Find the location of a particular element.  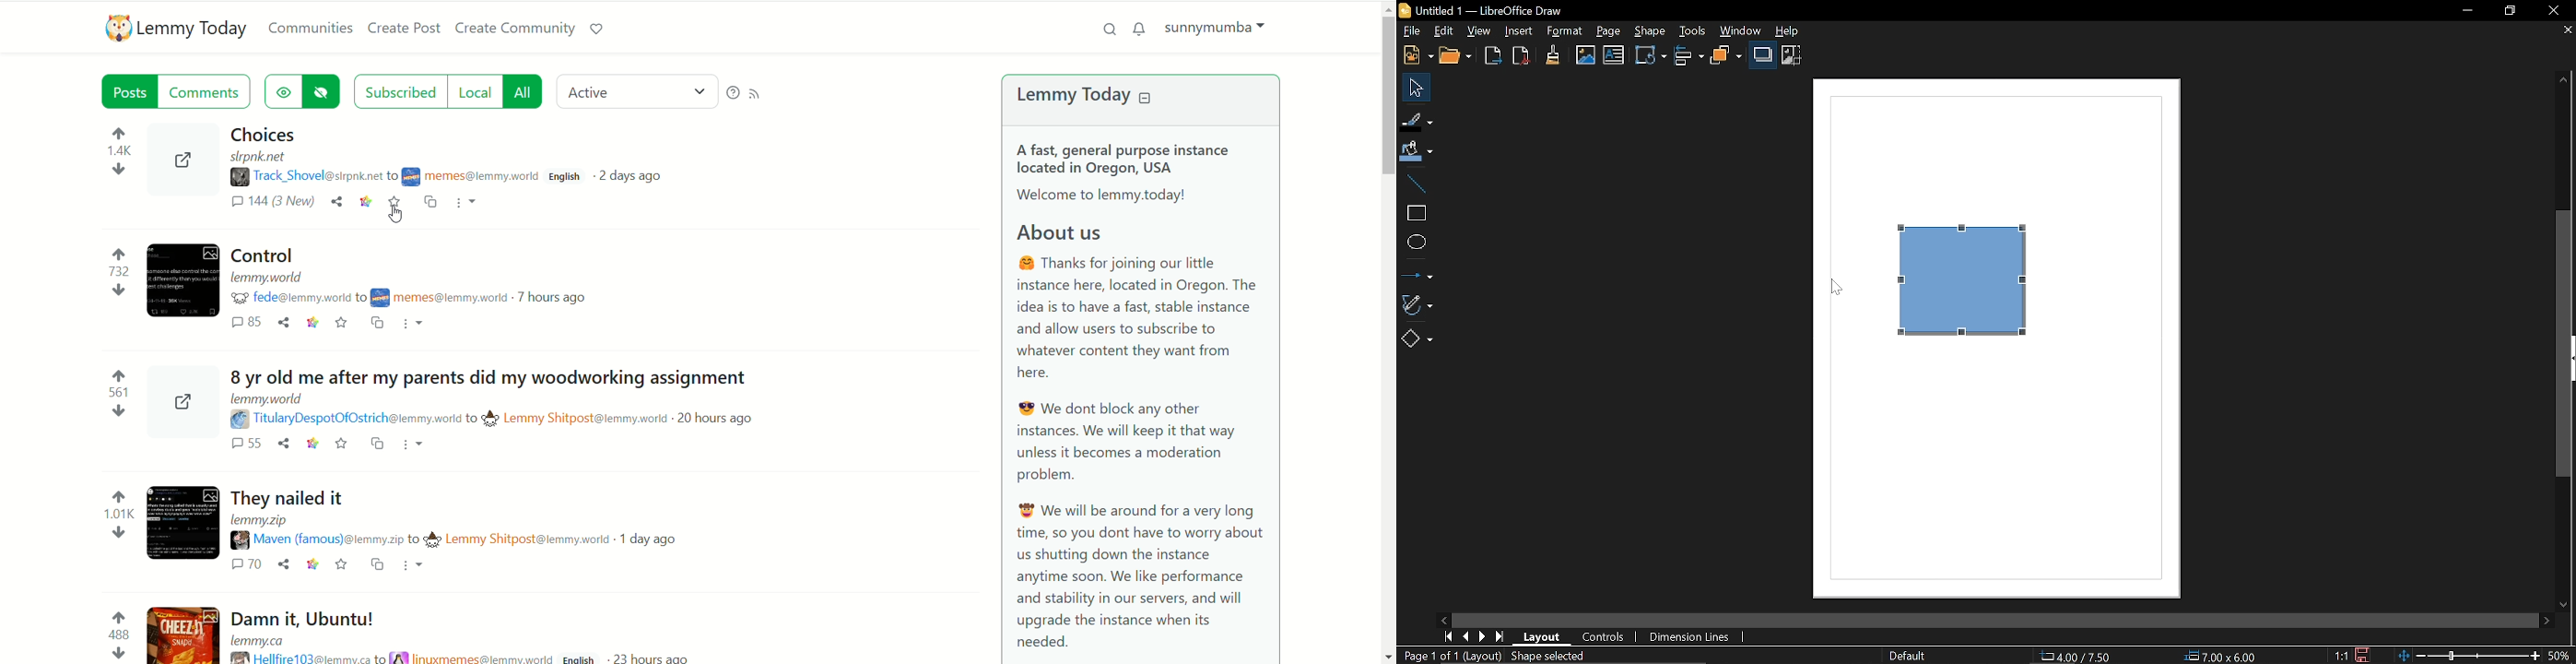

slide master name is located at coordinates (1907, 657).